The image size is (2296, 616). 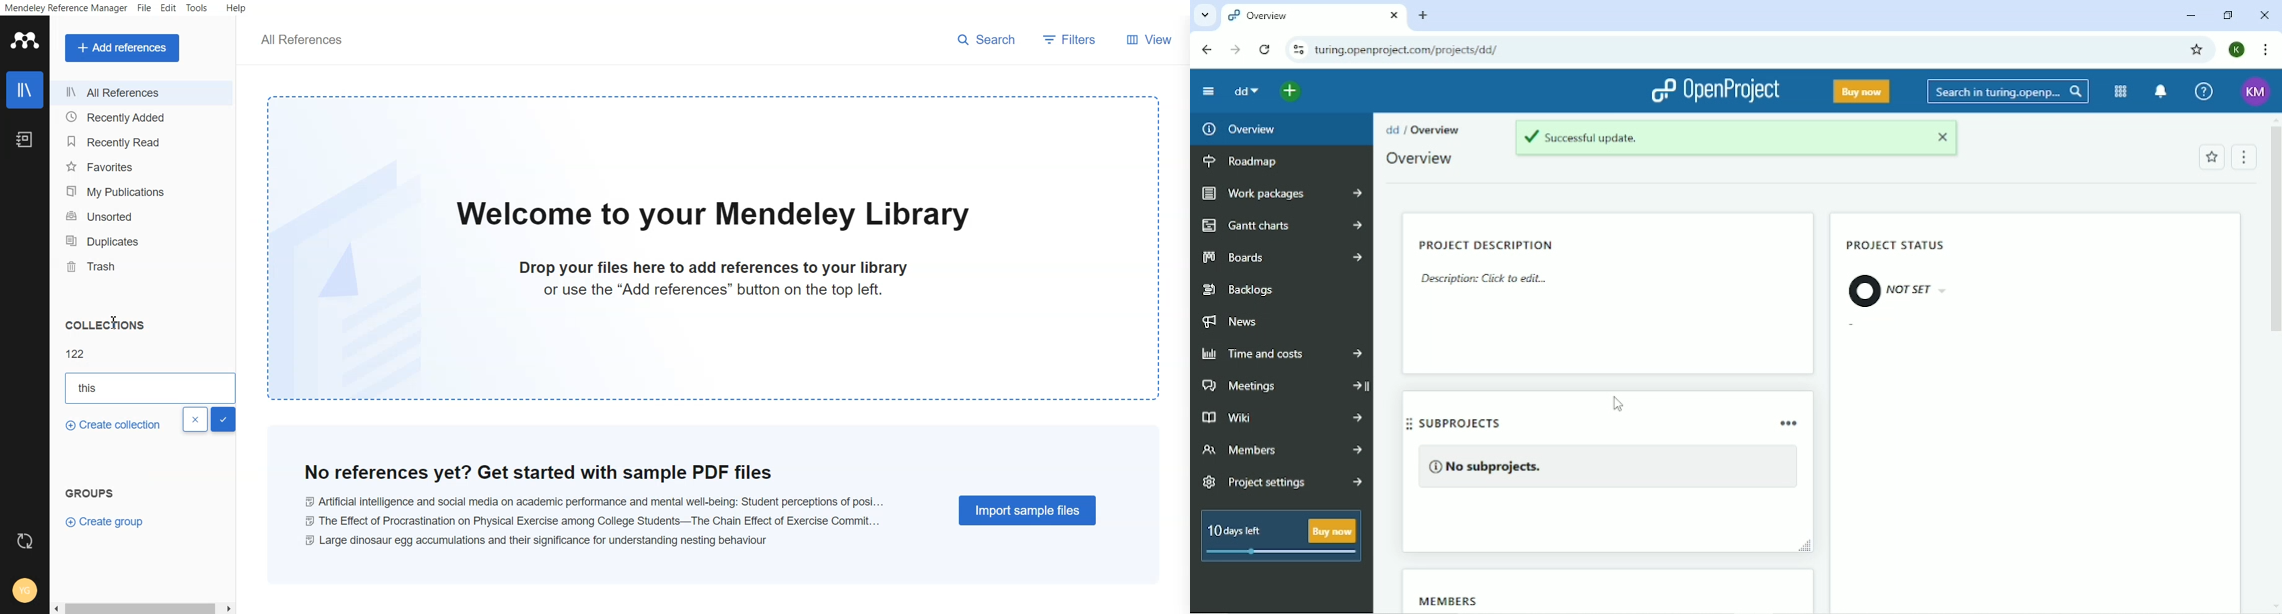 I want to click on scroll right, so click(x=229, y=609).